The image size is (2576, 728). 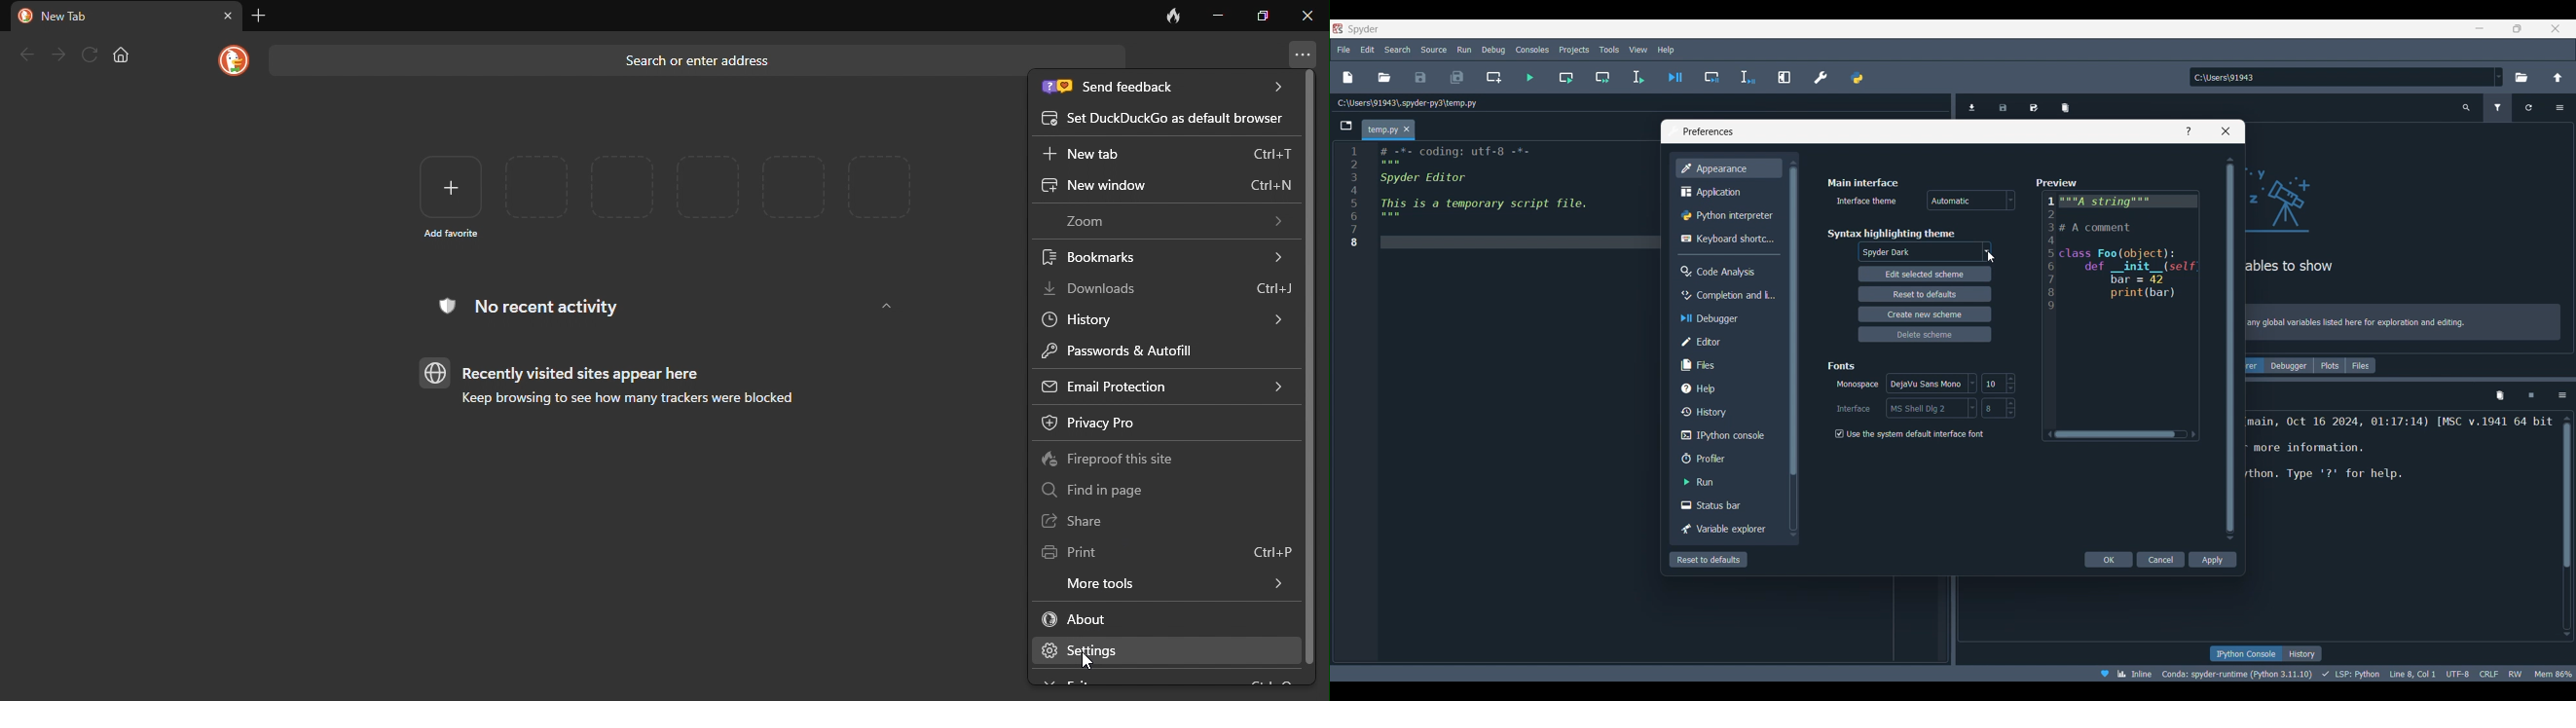 I want to click on Debug cell, so click(x=1712, y=77).